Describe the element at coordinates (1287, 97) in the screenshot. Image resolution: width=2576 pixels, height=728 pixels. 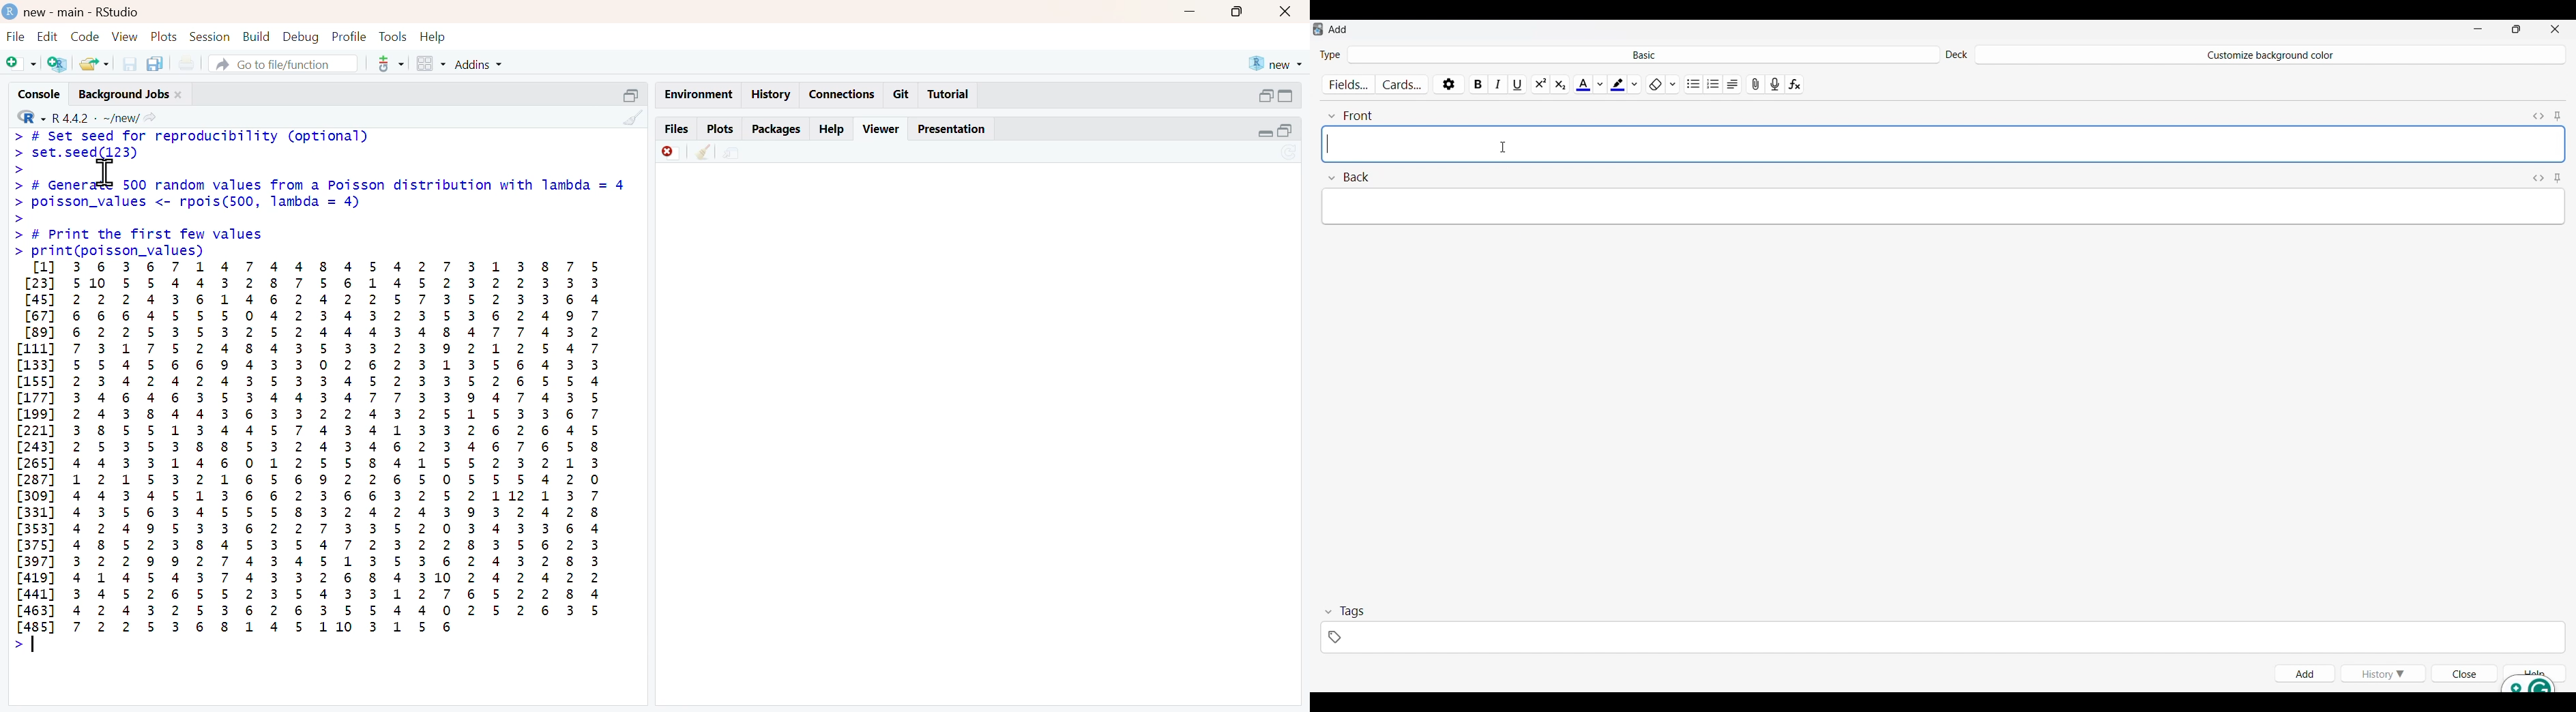
I see `expand/collapse` at that location.